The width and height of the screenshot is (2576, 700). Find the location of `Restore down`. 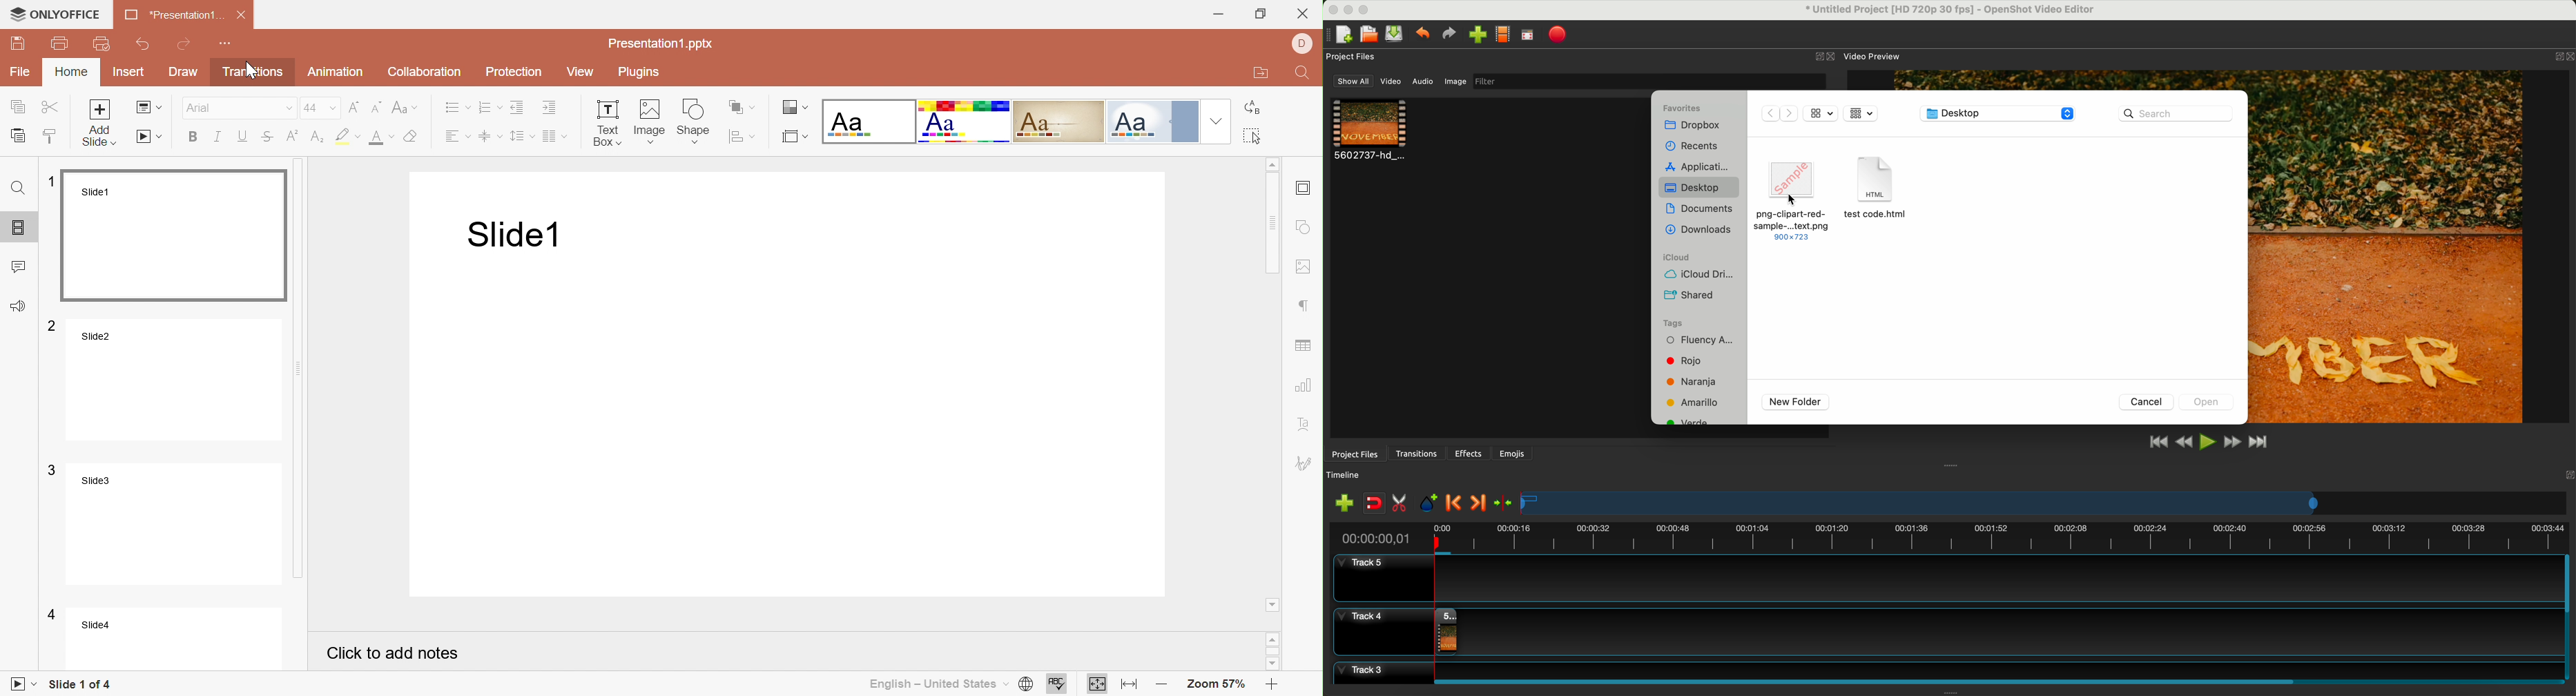

Restore down is located at coordinates (1261, 15).